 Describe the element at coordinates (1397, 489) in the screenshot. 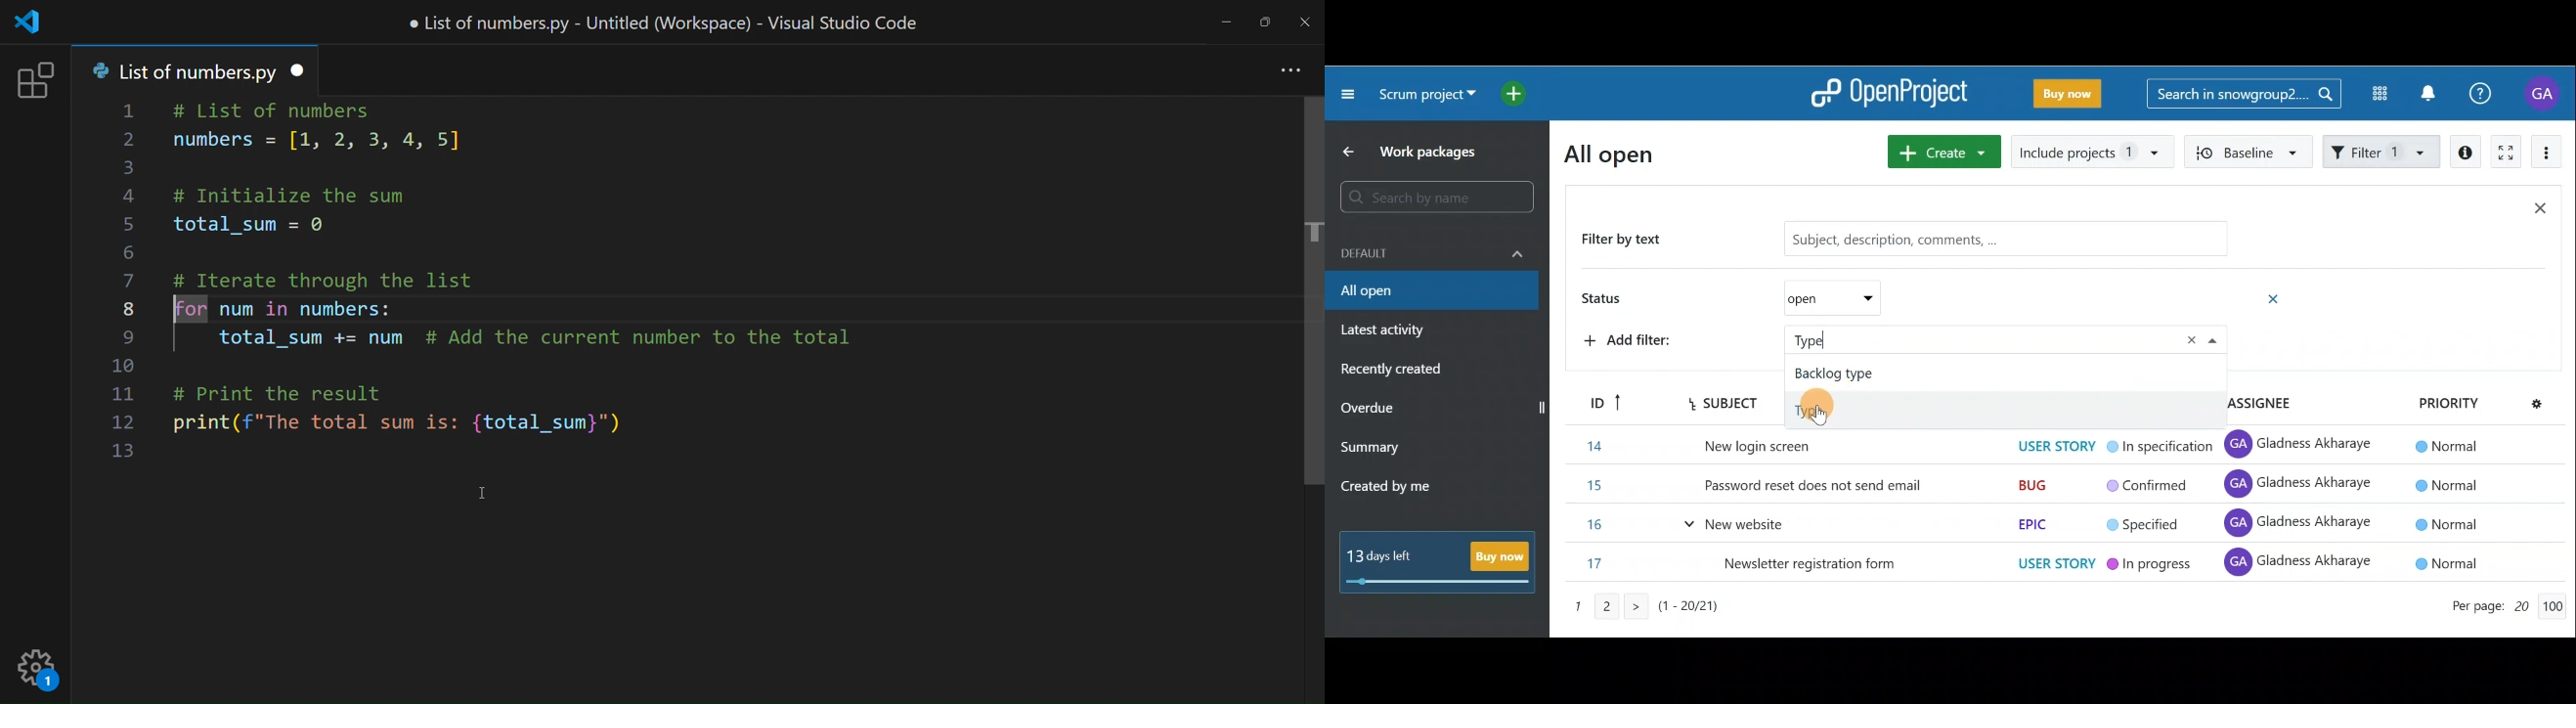

I see `Created by me` at that location.